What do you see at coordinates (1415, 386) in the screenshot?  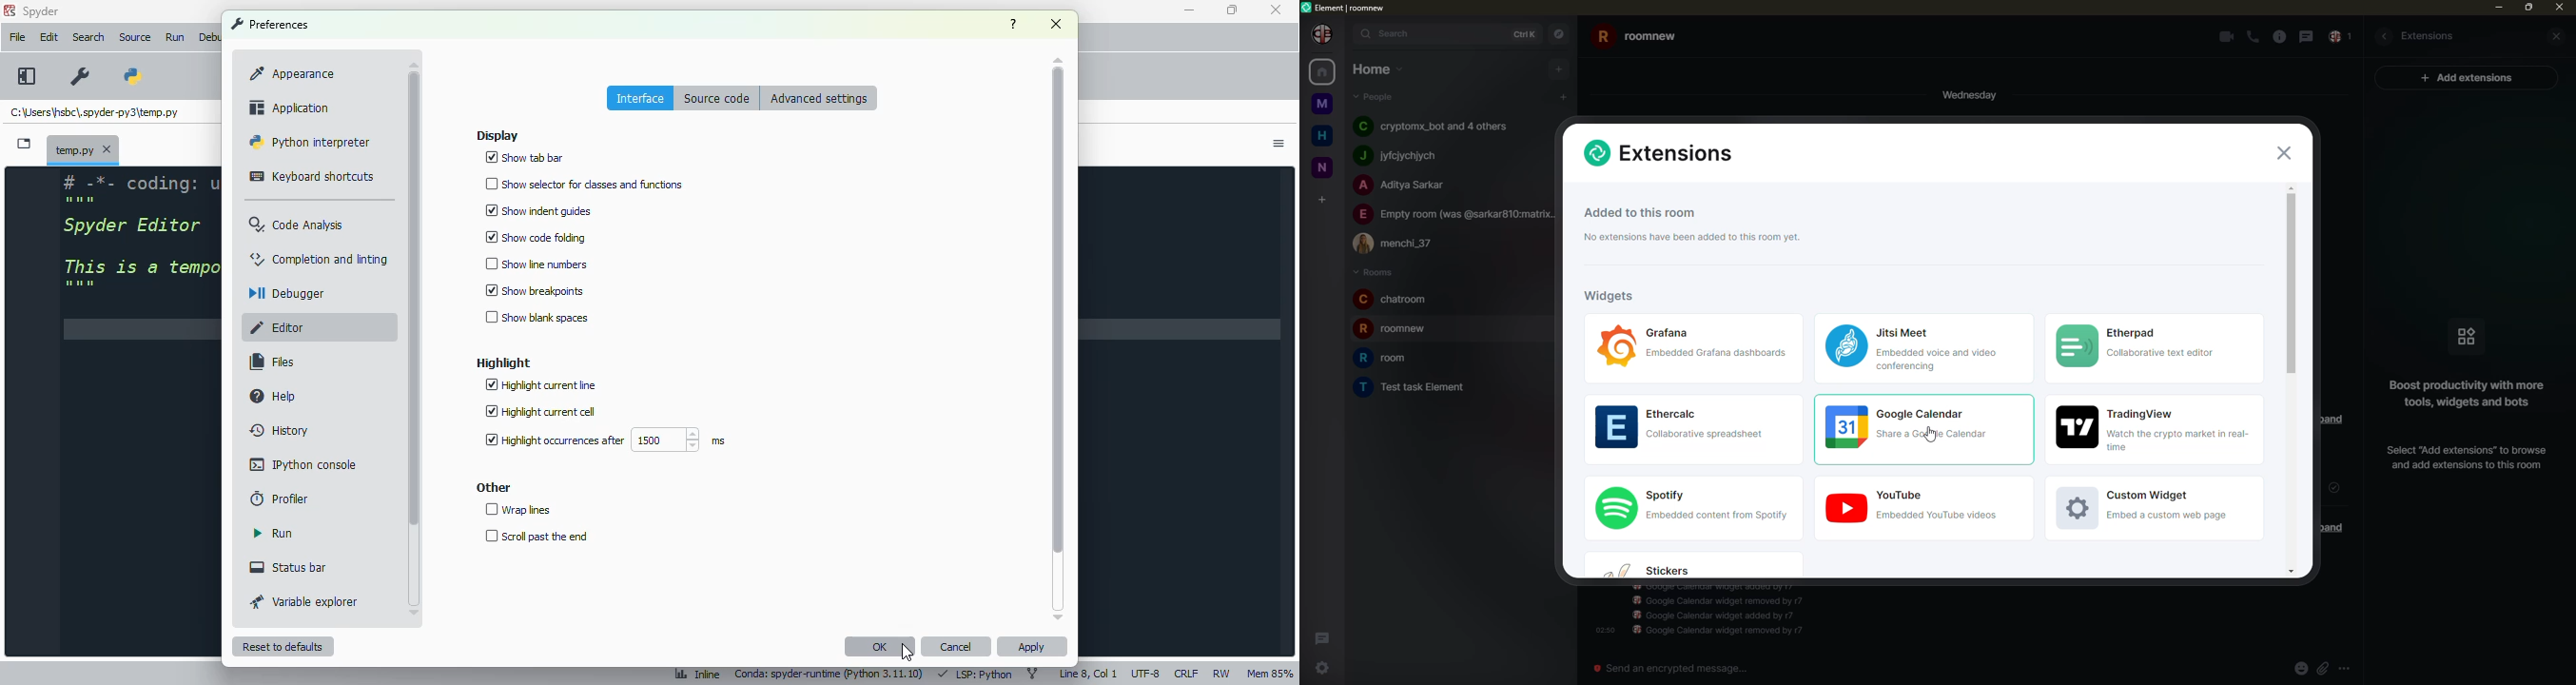 I see `room` at bounding box center [1415, 386].